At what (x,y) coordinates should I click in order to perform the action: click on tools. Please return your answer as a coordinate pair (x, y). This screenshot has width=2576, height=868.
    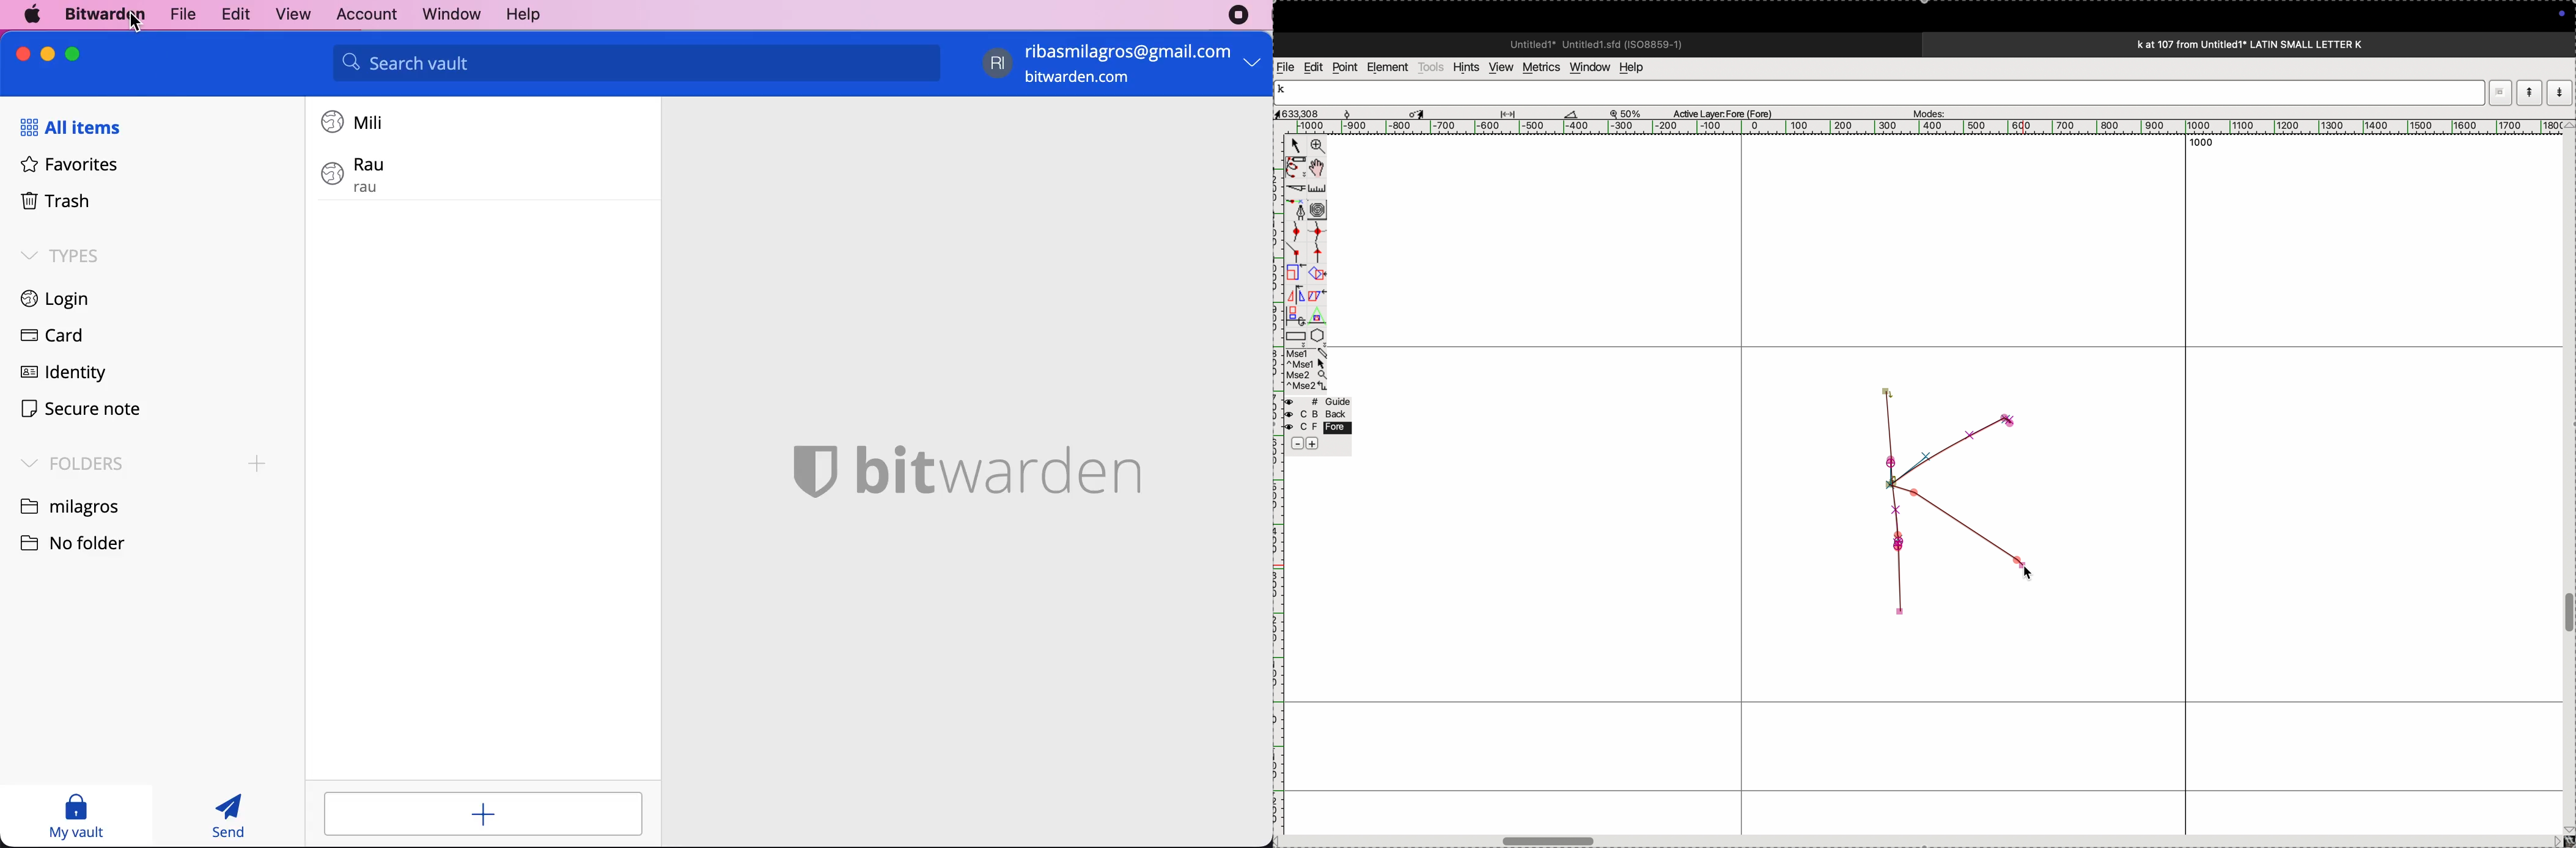
    Looking at the image, I should click on (1431, 67).